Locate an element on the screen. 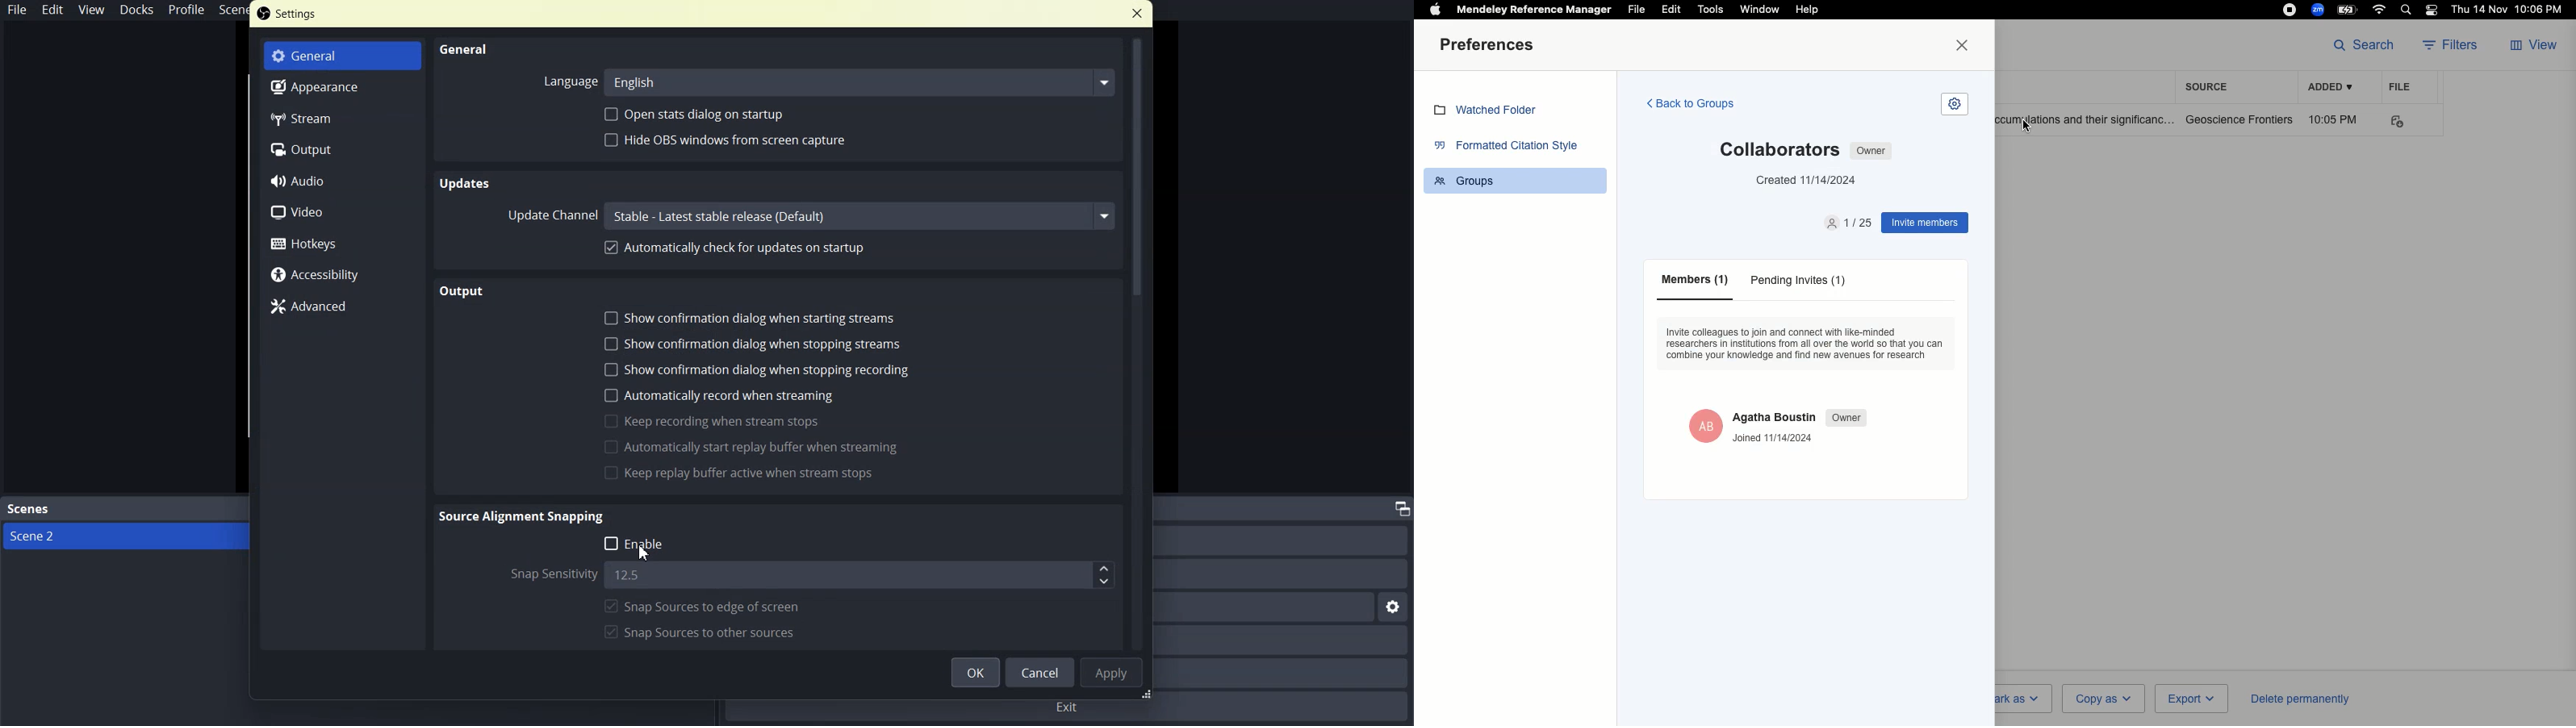 The height and width of the screenshot is (728, 2576). Source Alignment Snapping is located at coordinates (522, 515).